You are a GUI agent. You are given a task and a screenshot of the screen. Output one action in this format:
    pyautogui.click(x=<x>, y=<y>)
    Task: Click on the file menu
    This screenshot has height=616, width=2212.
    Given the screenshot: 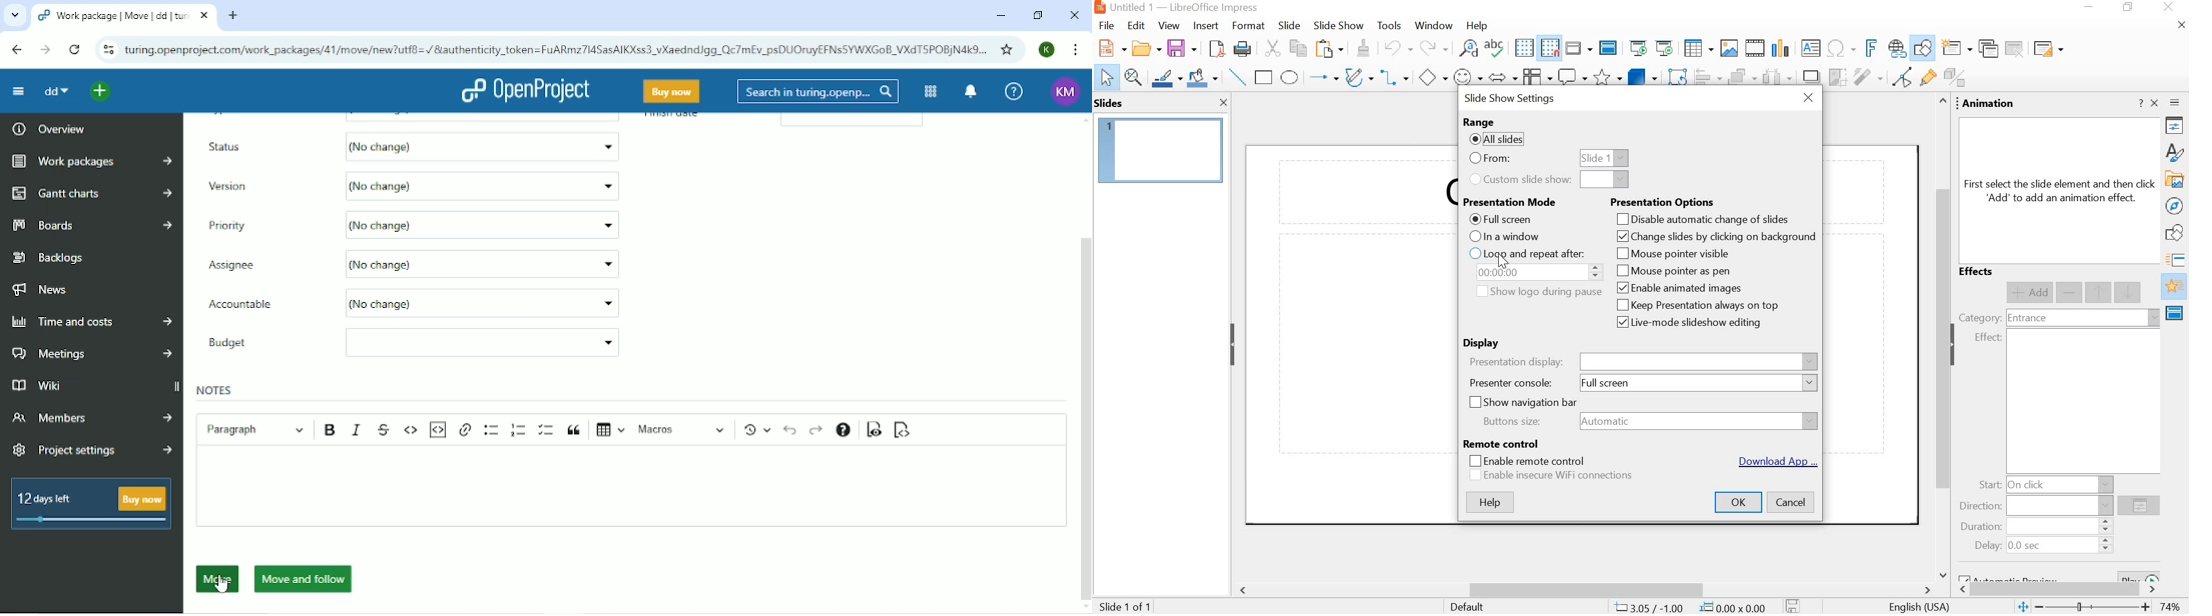 What is the action you would take?
    pyautogui.click(x=1110, y=25)
    